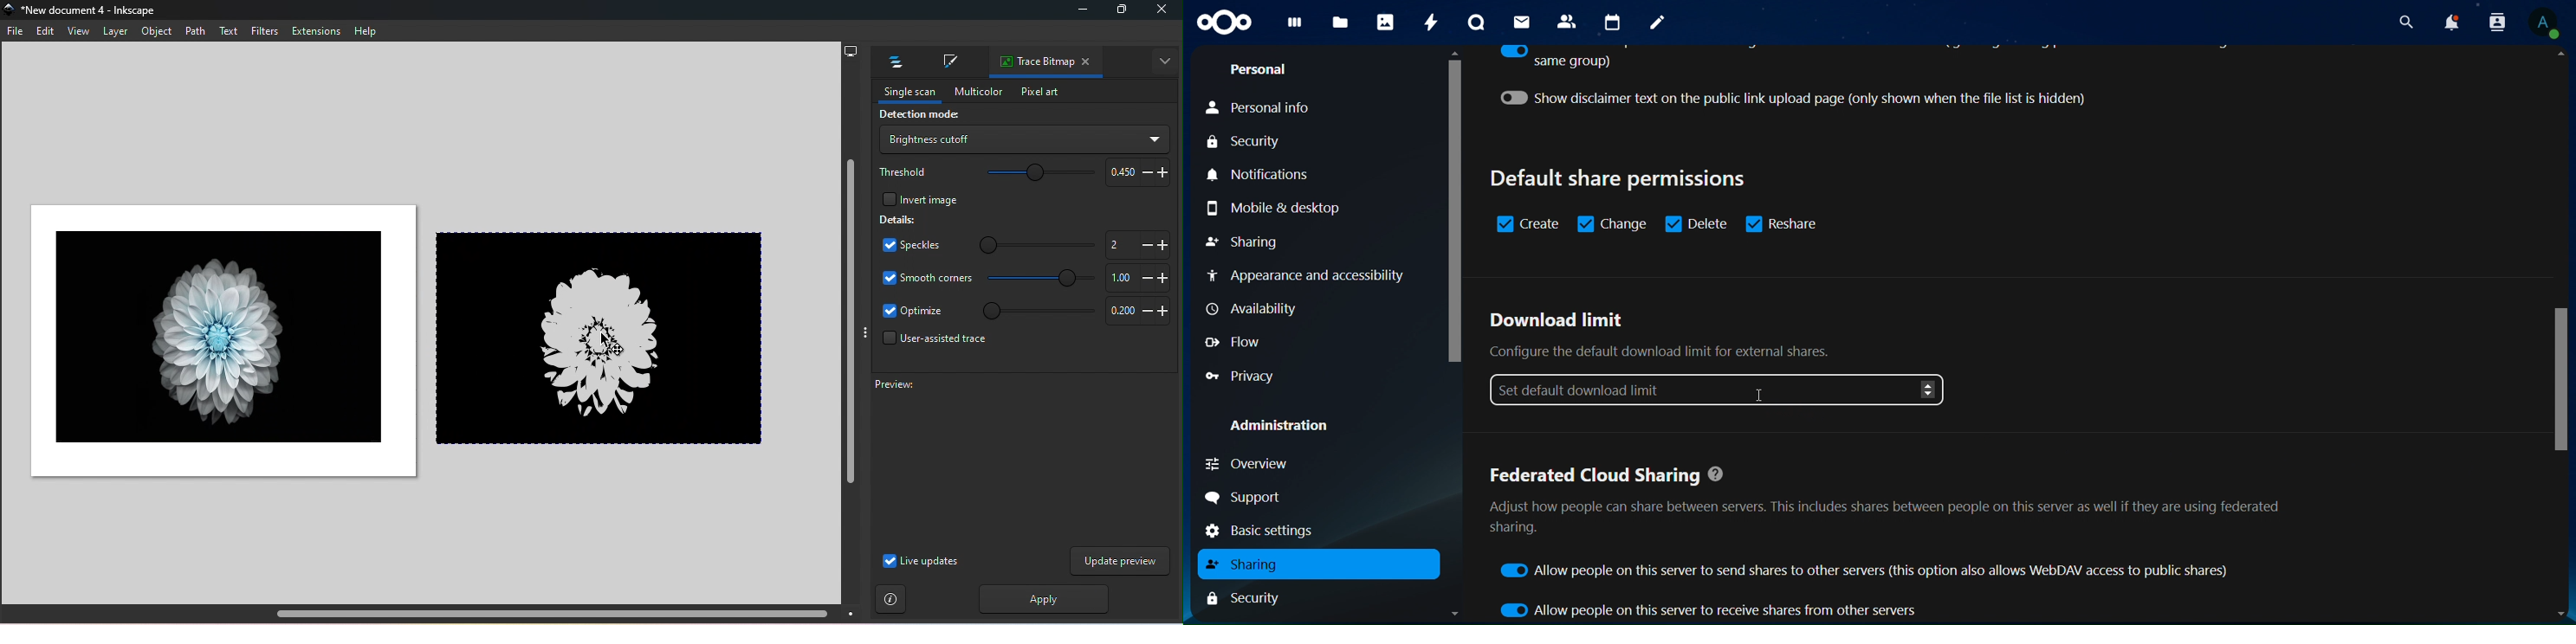 The width and height of the screenshot is (2576, 644). What do you see at coordinates (1621, 178) in the screenshot?
I see `default share permissions` at bounding box center [1621, 178].